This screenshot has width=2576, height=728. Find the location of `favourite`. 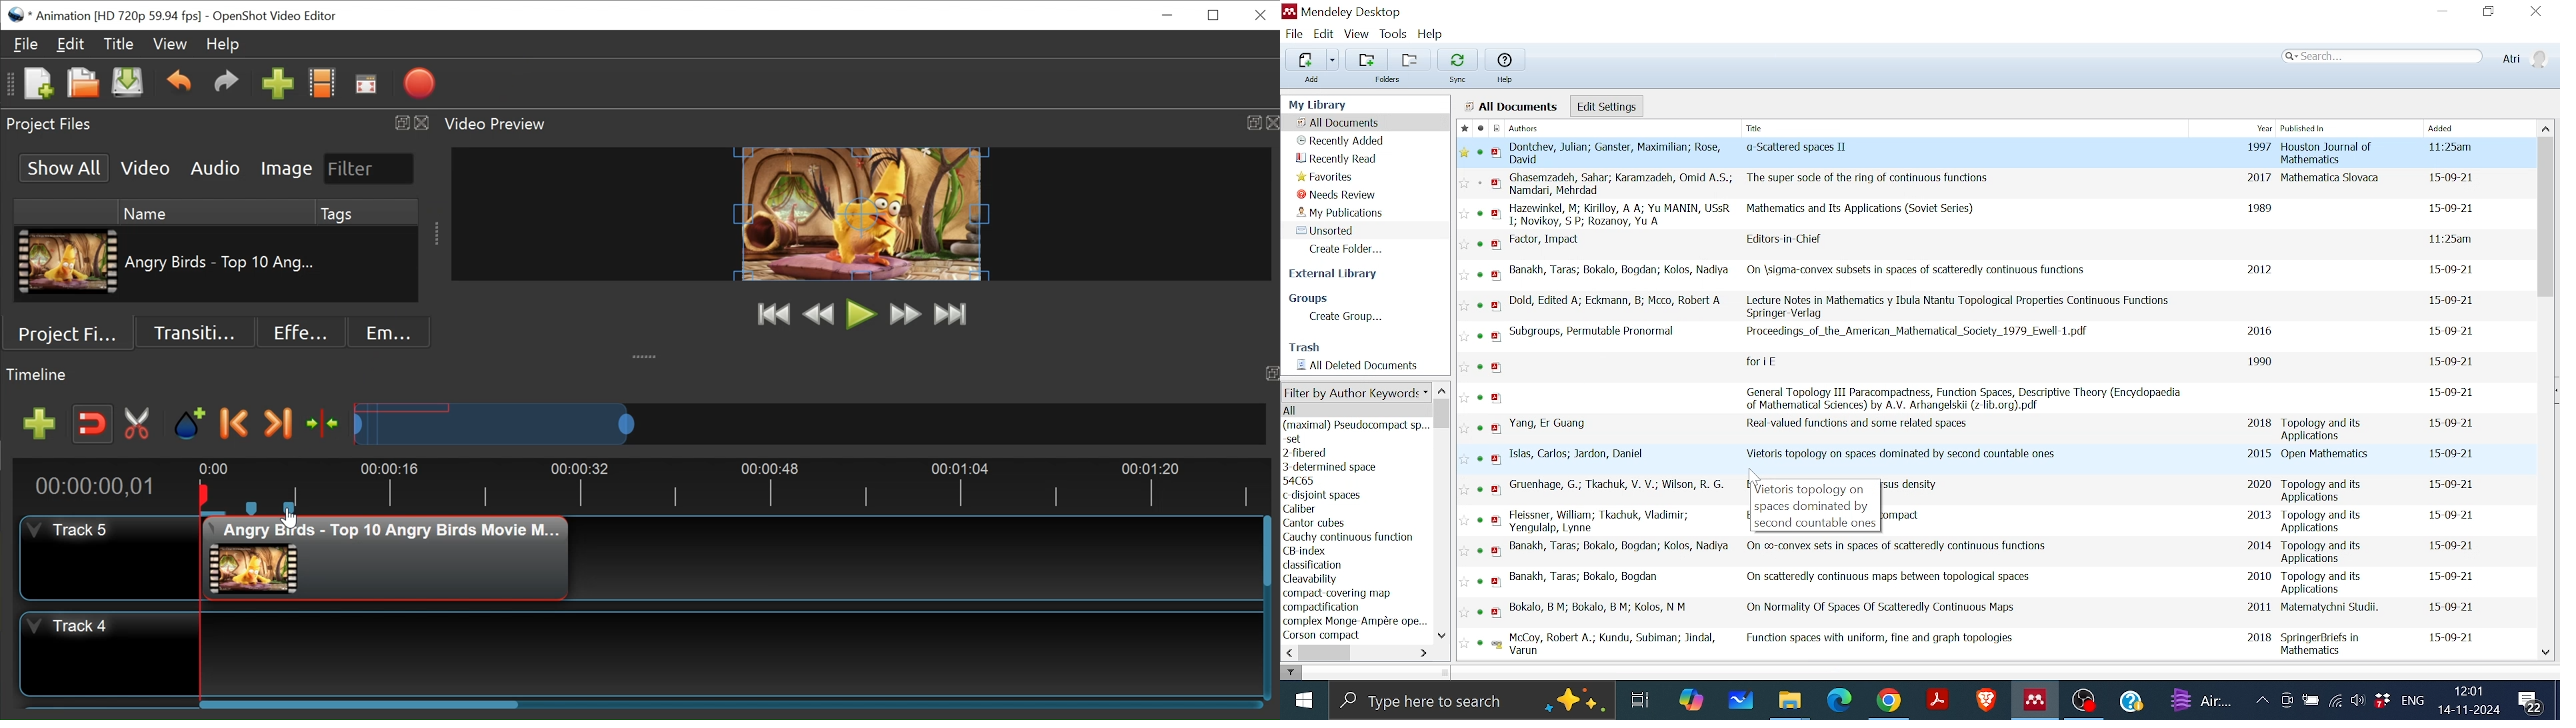

favourite is located at coordinates (1462, 245).